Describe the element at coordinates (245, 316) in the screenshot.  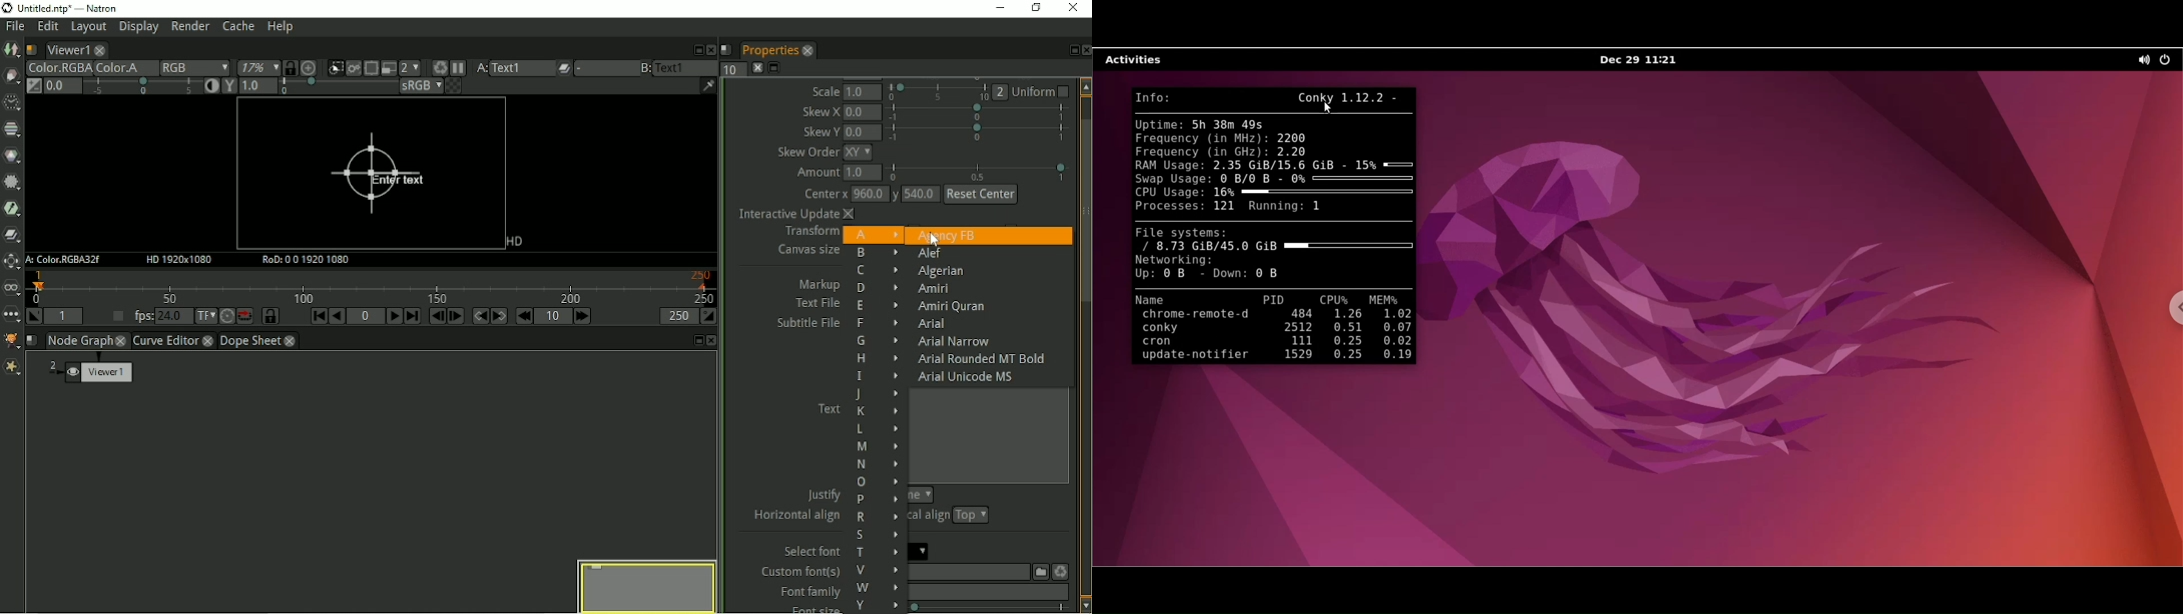
I see `Behaviour` at that location.